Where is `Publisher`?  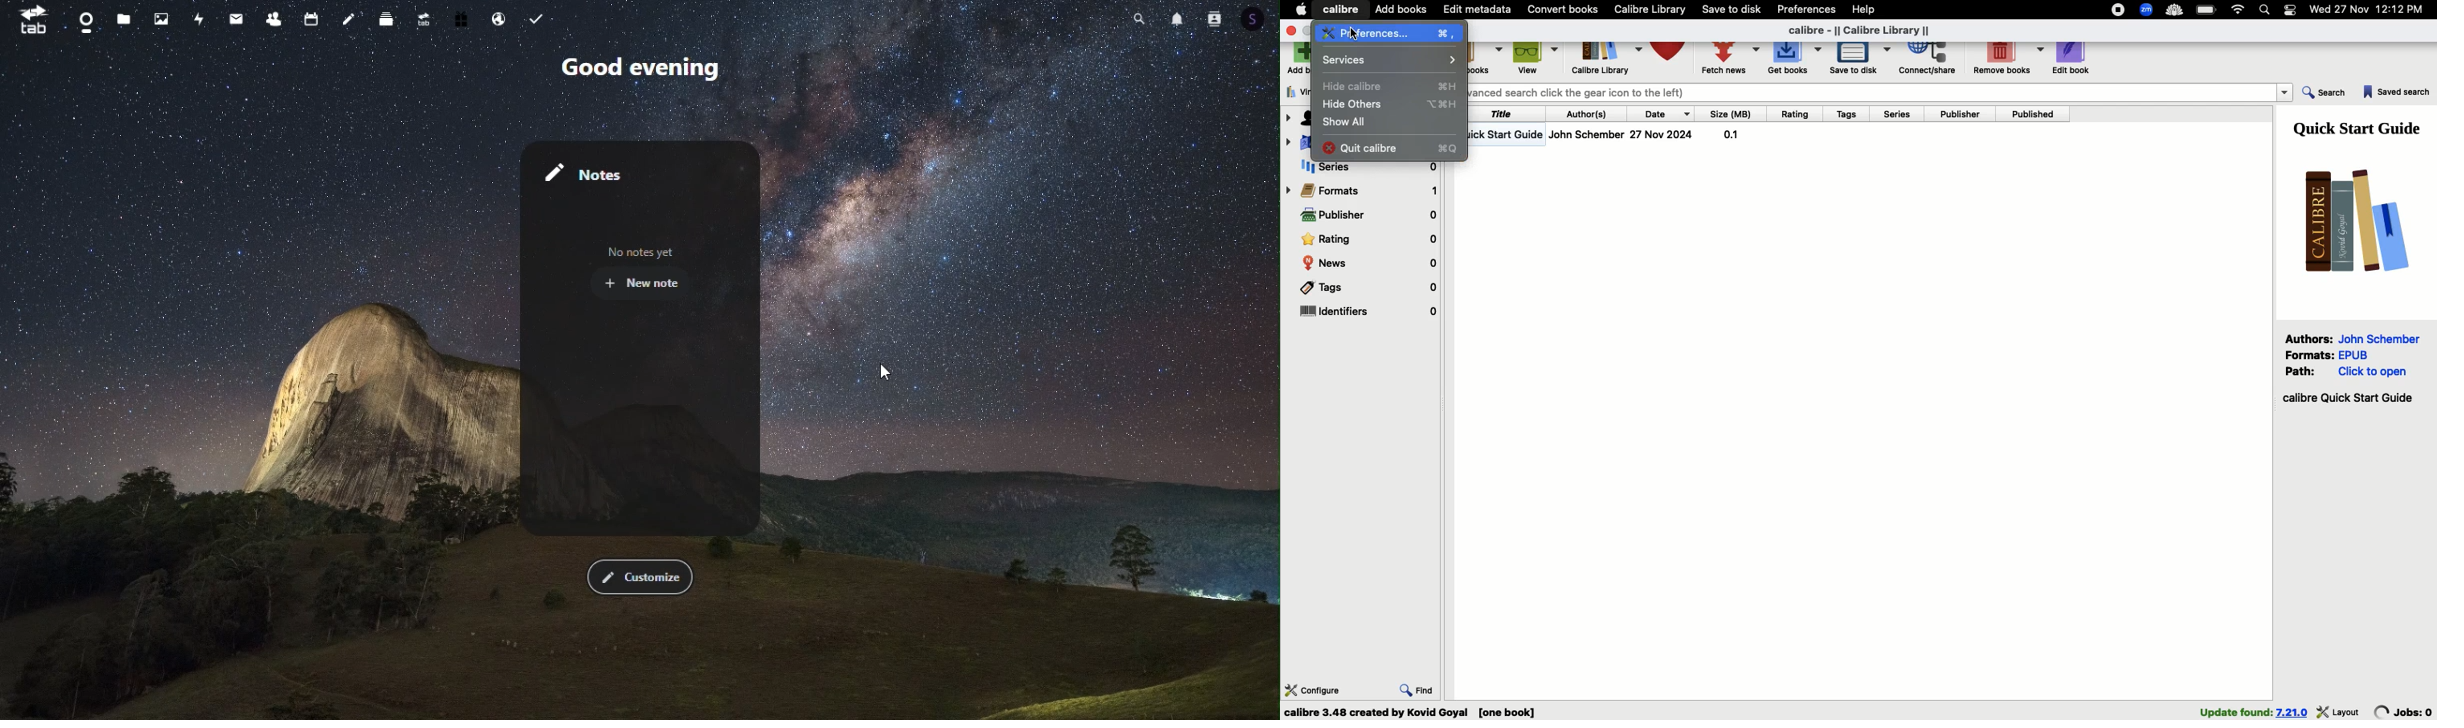
Publisher is located at coordinates (1962, 114).